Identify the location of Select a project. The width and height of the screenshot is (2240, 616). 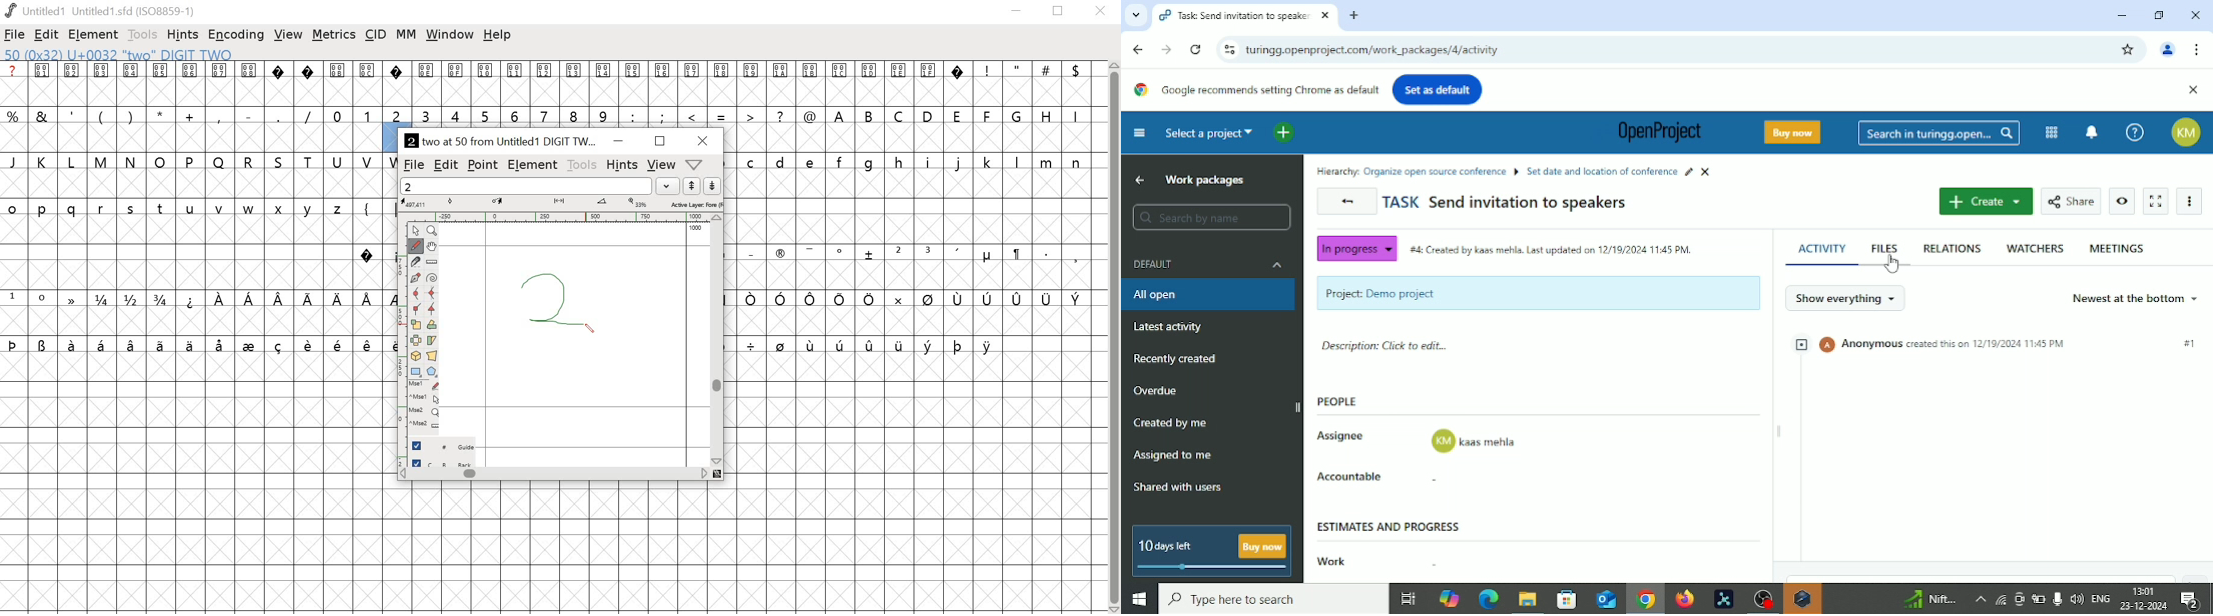
(1210, 132).